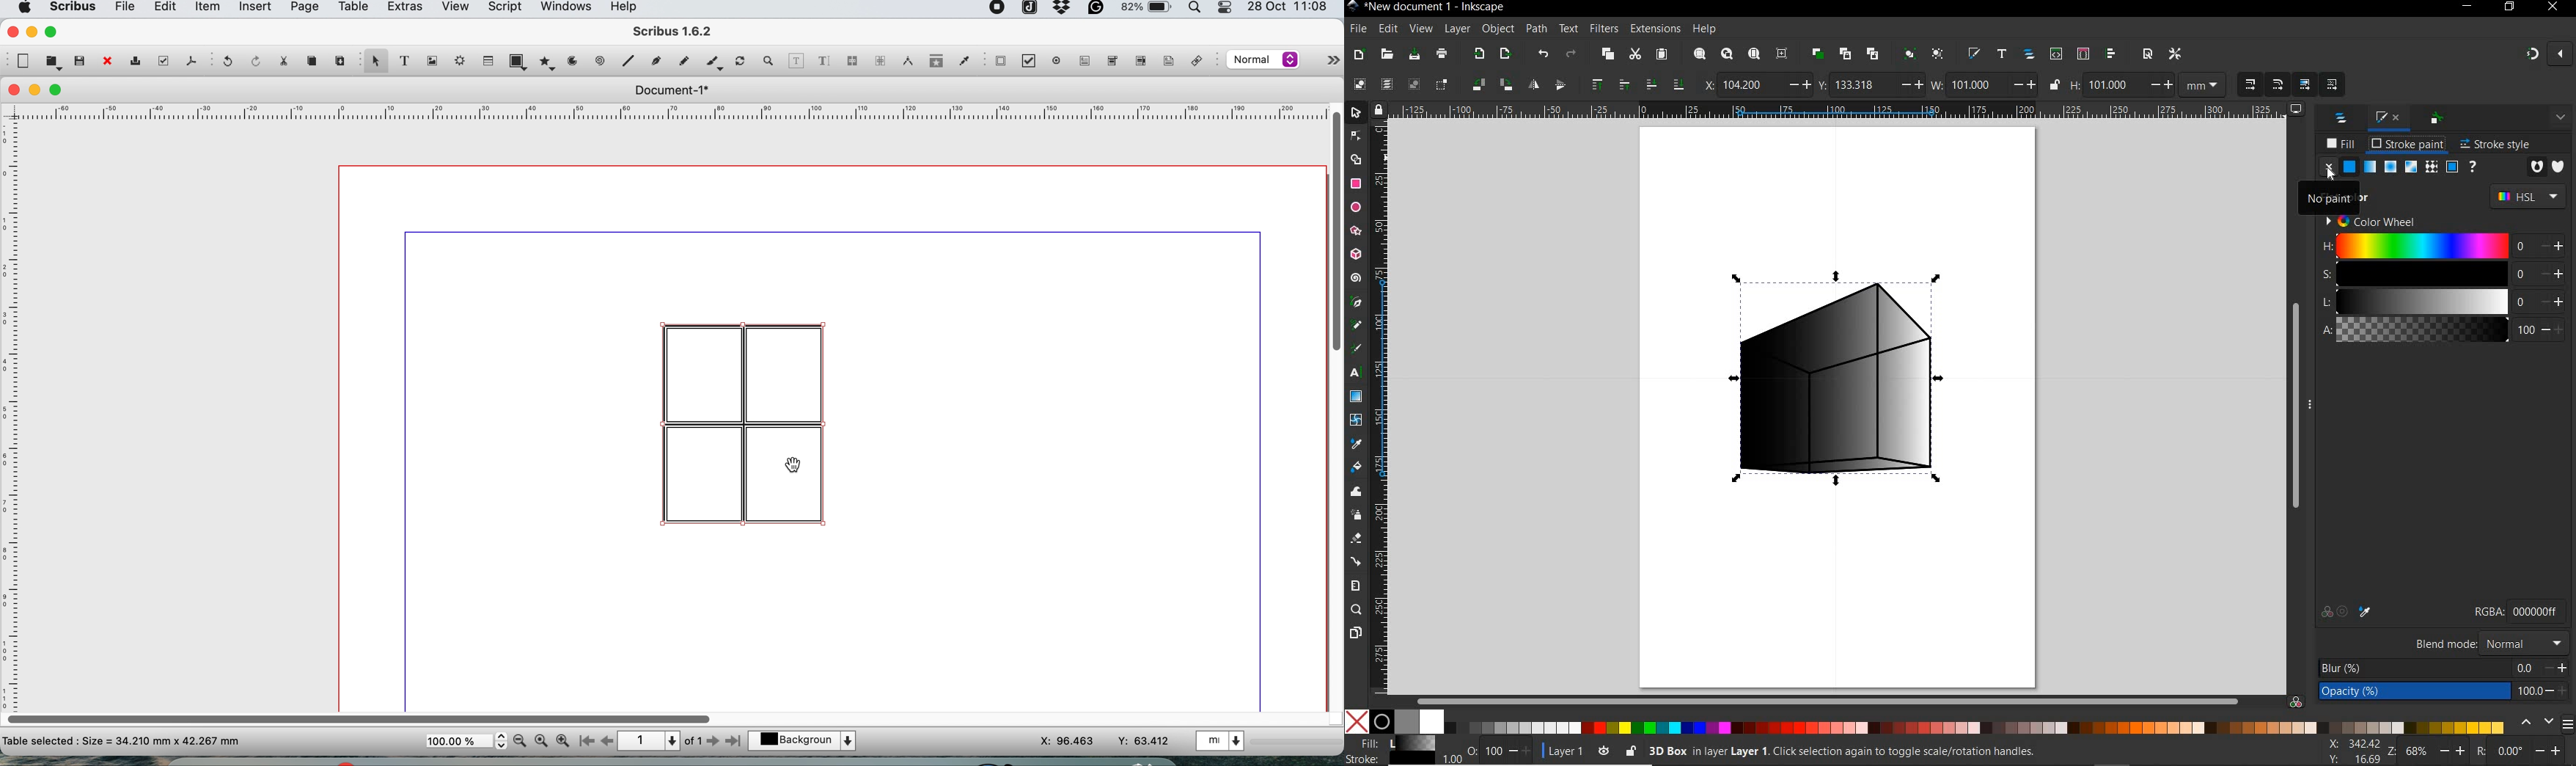 The image size is (2576, 784). What do you see at coordinates (1379, 109) in the screenshot?
I see `lock` at bounding box center [1379, 109].